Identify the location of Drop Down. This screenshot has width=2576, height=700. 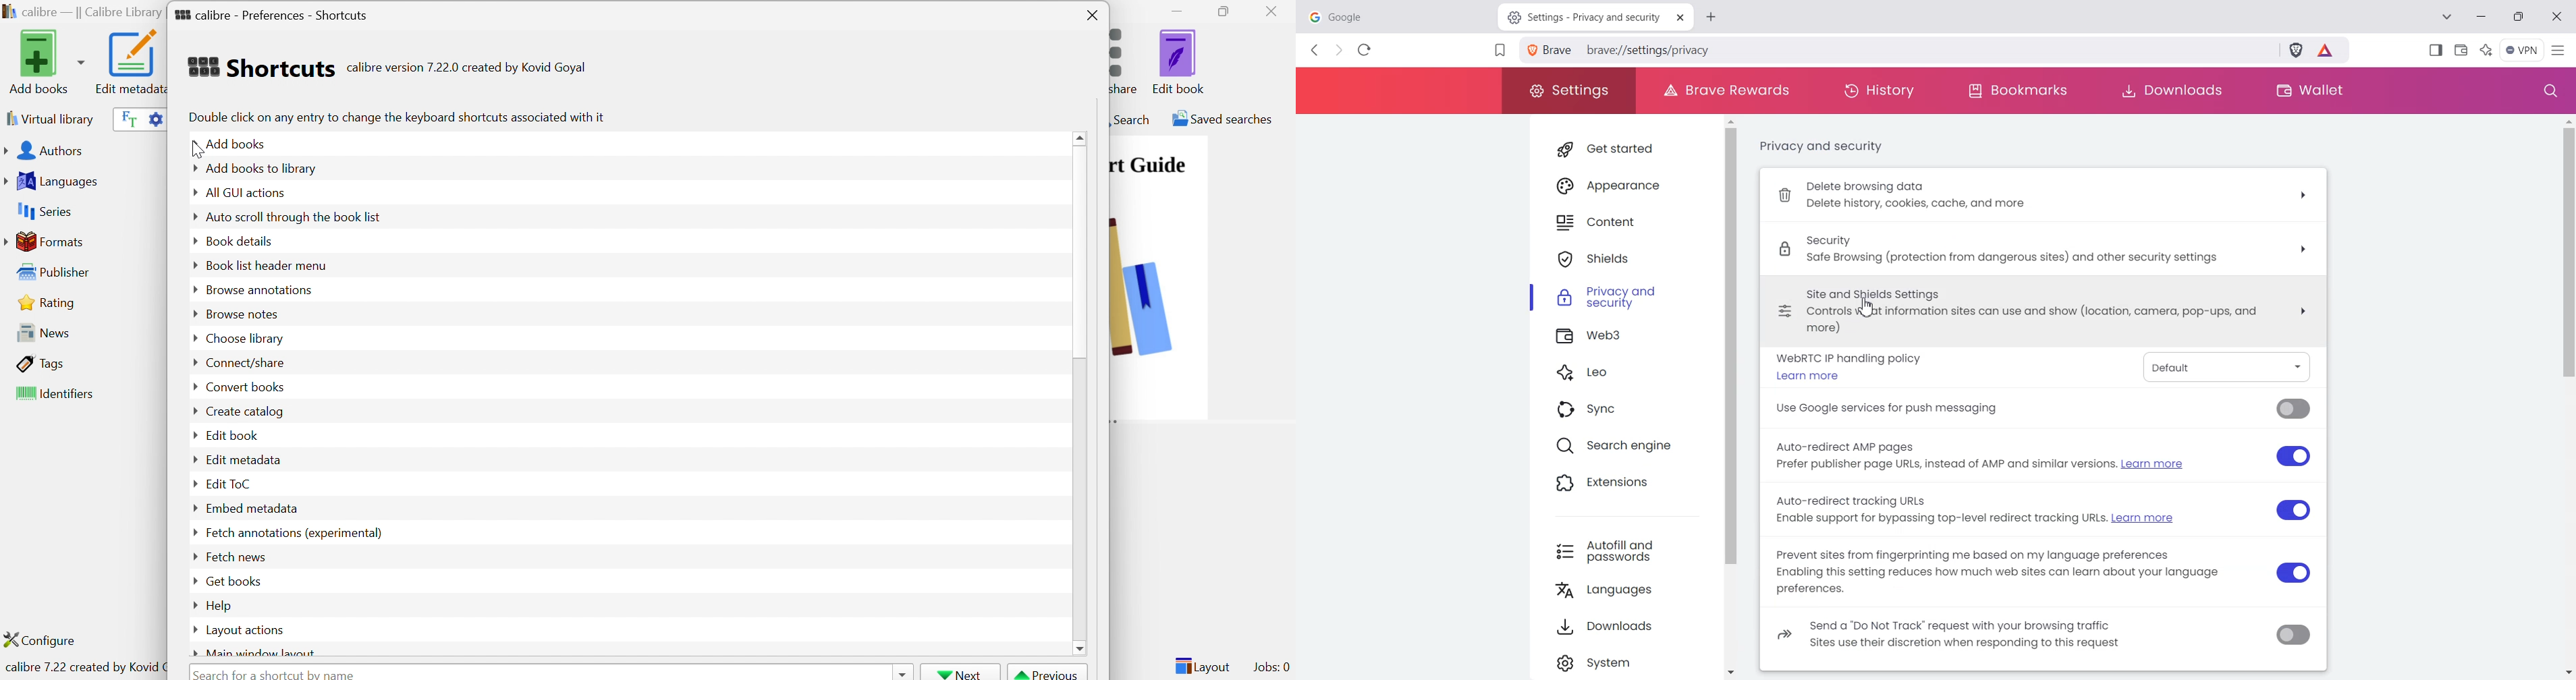
(192, 603).